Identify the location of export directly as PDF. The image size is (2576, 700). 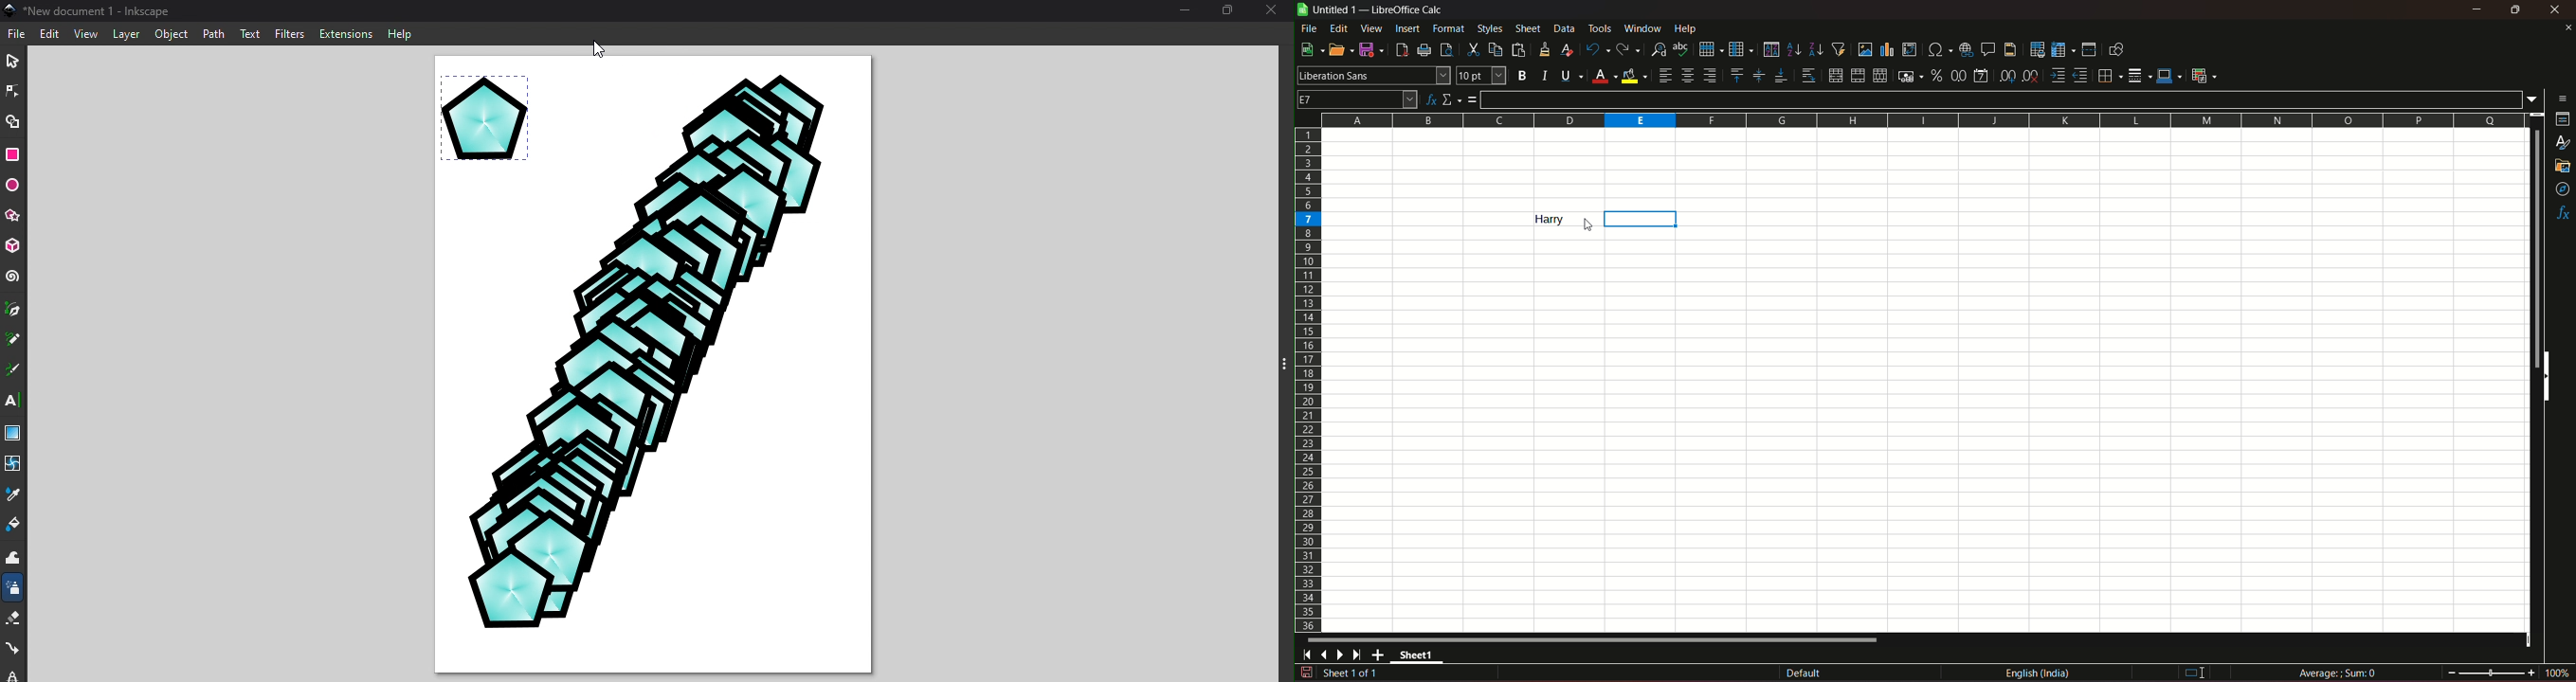
(1401, 49).